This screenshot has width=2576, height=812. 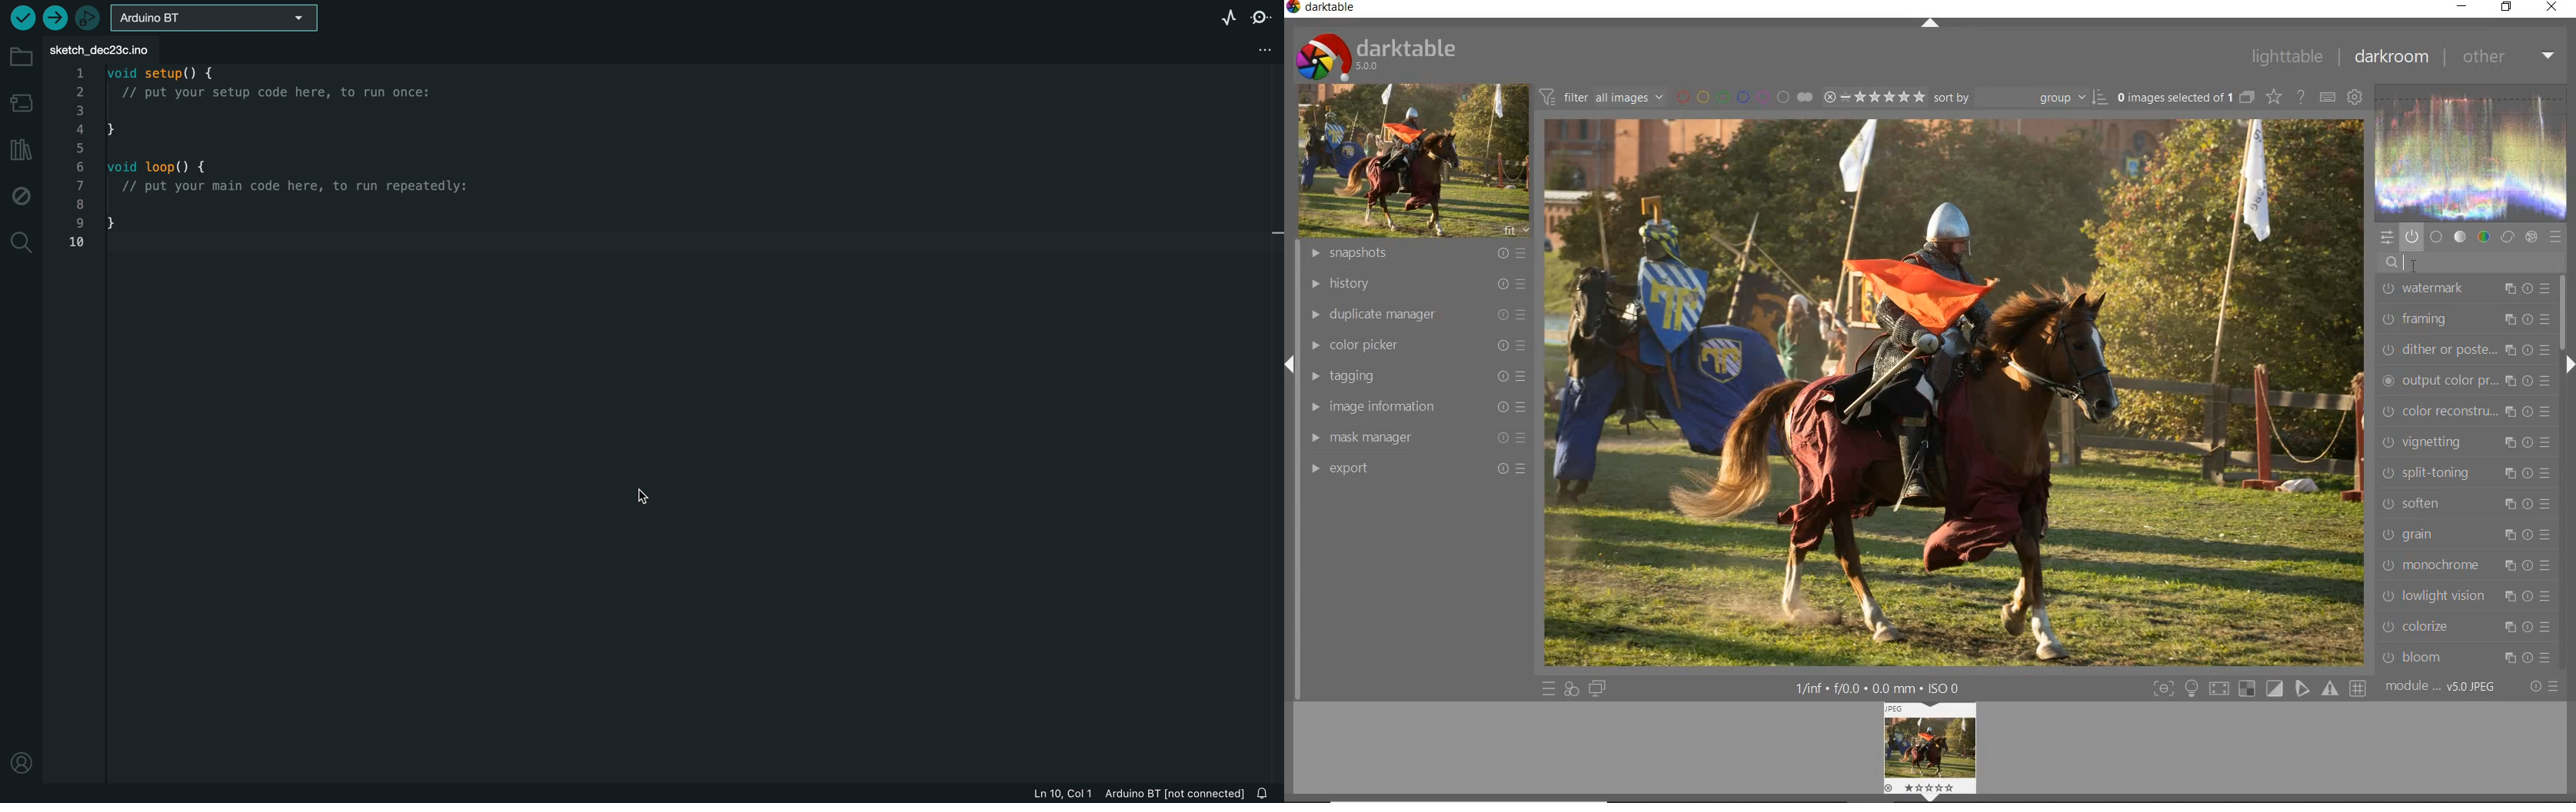 I want to click on color, so click(x=2484, y=237).